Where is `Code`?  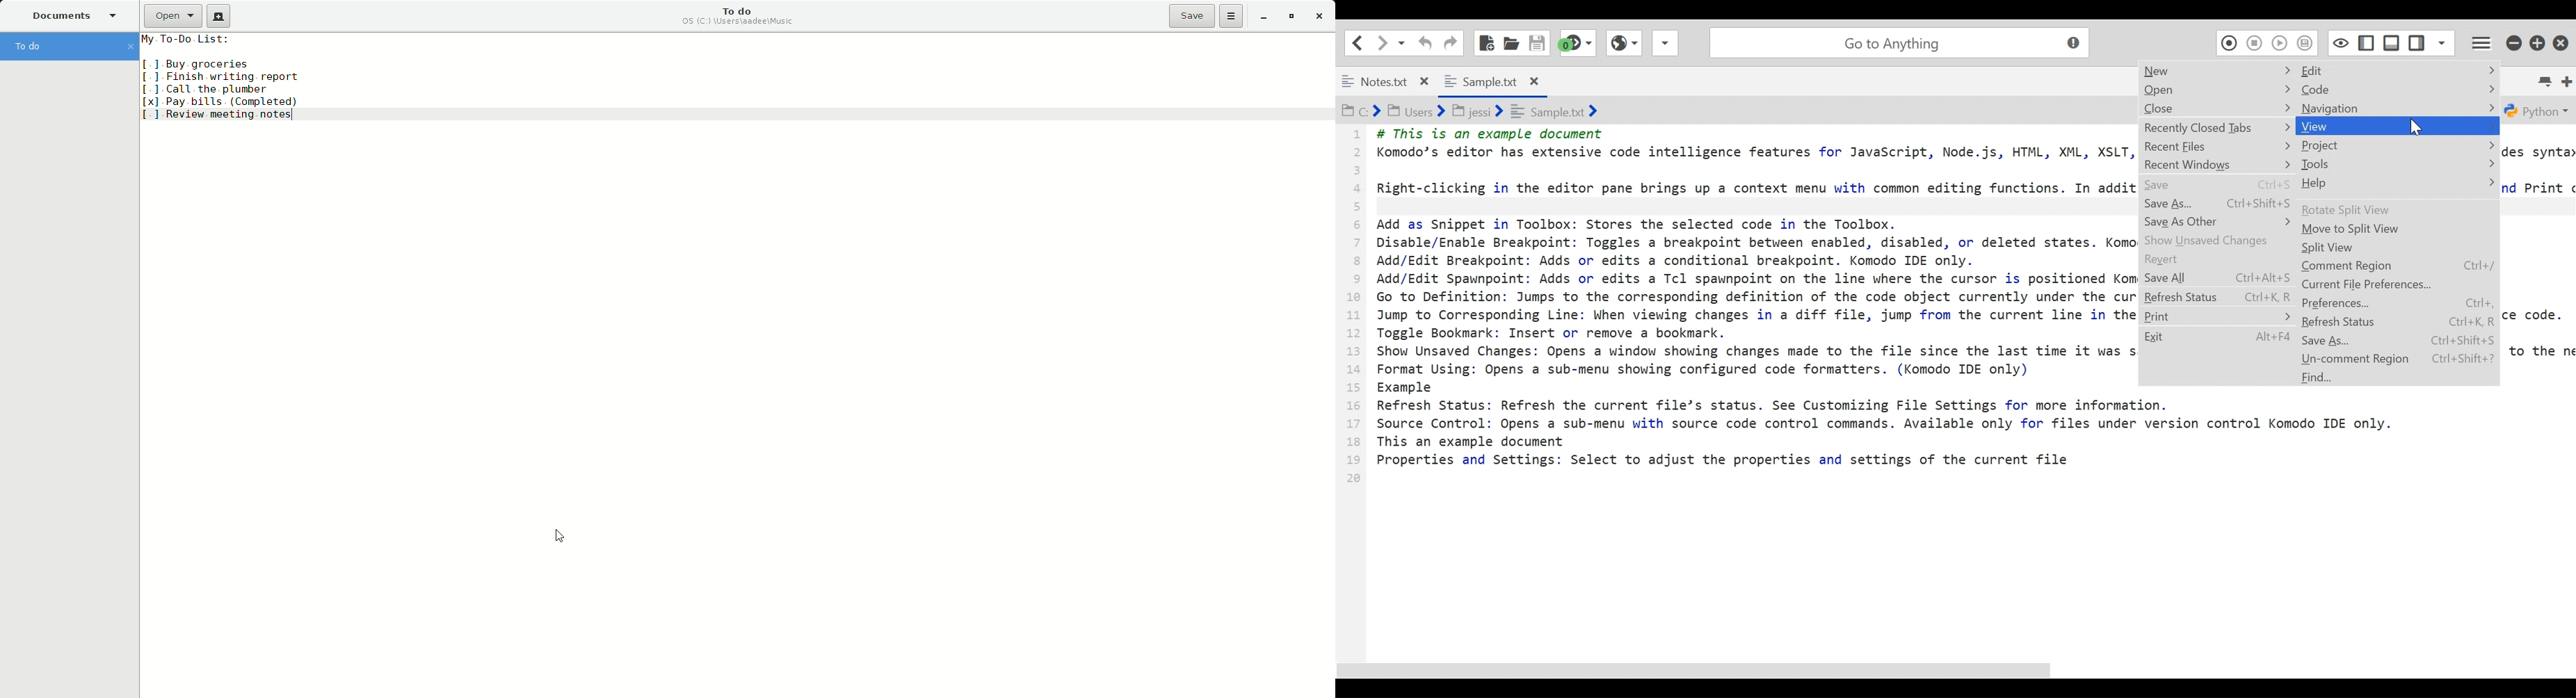
Code is located at coordinates (2399, 90).